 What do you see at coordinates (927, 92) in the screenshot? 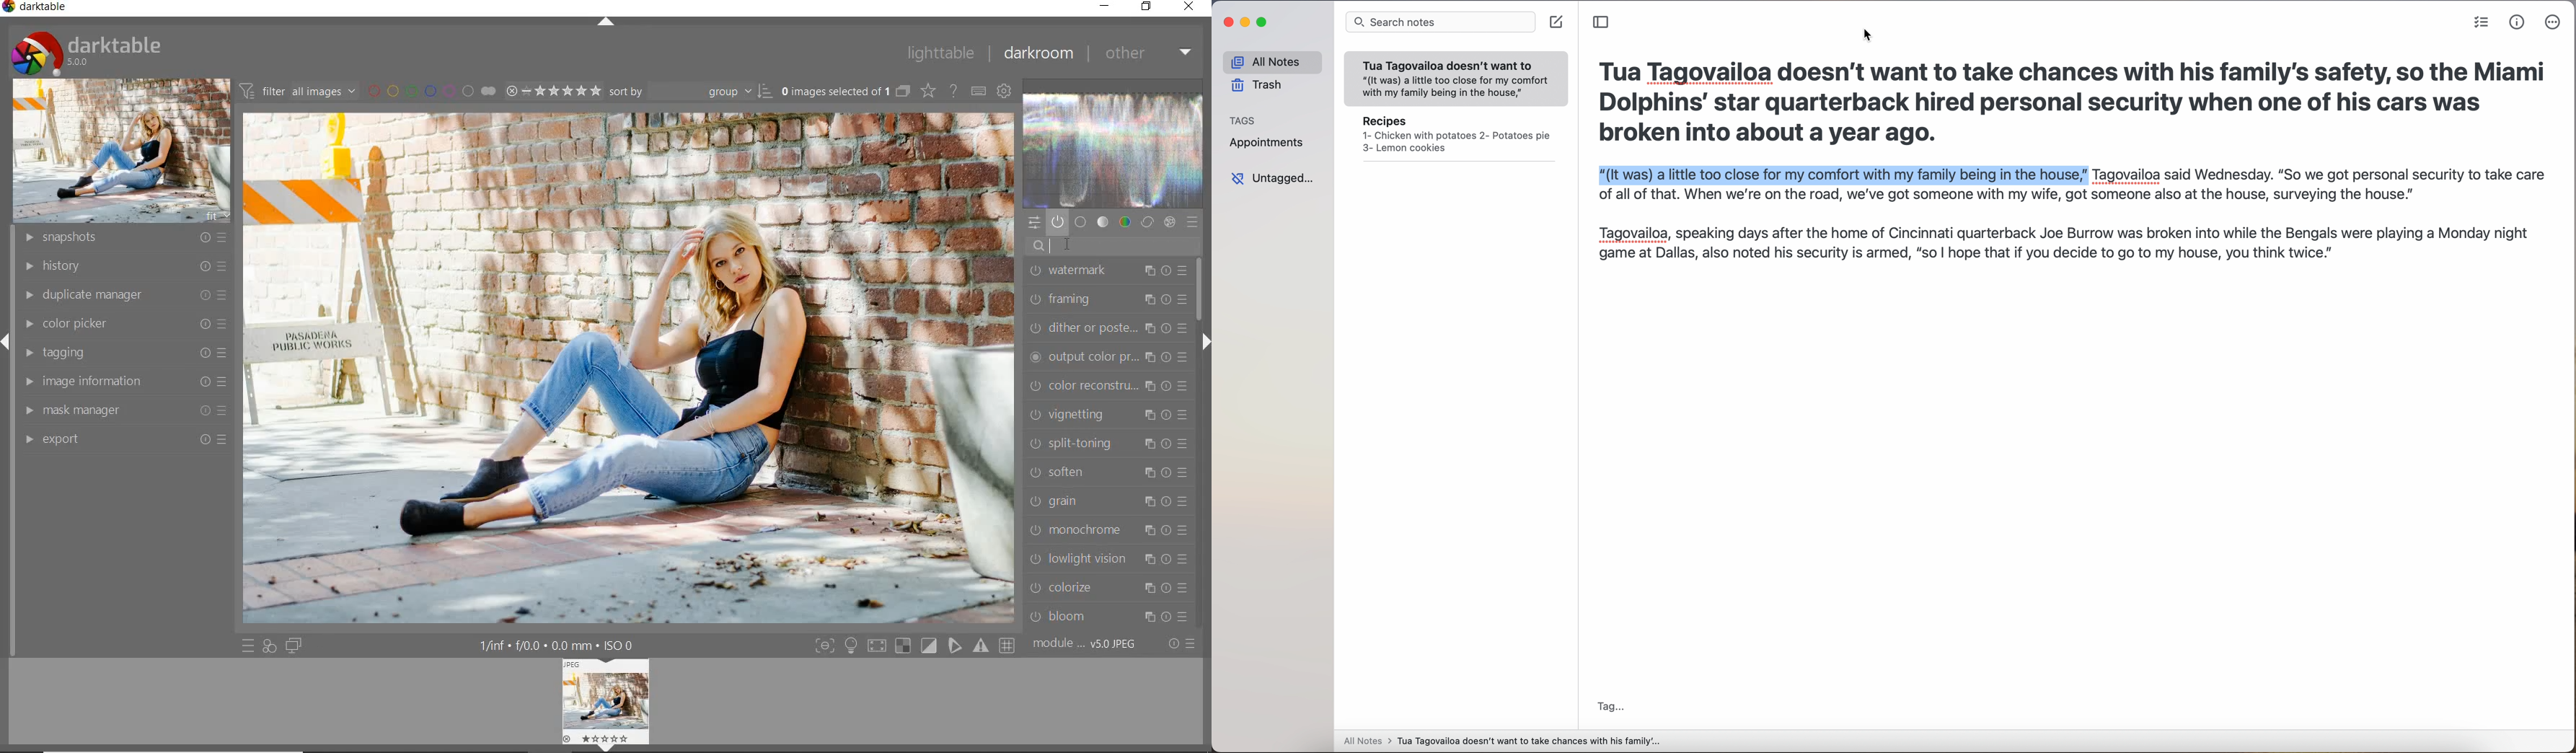
I see `change type of overlays` at bounding box center [927, 92].